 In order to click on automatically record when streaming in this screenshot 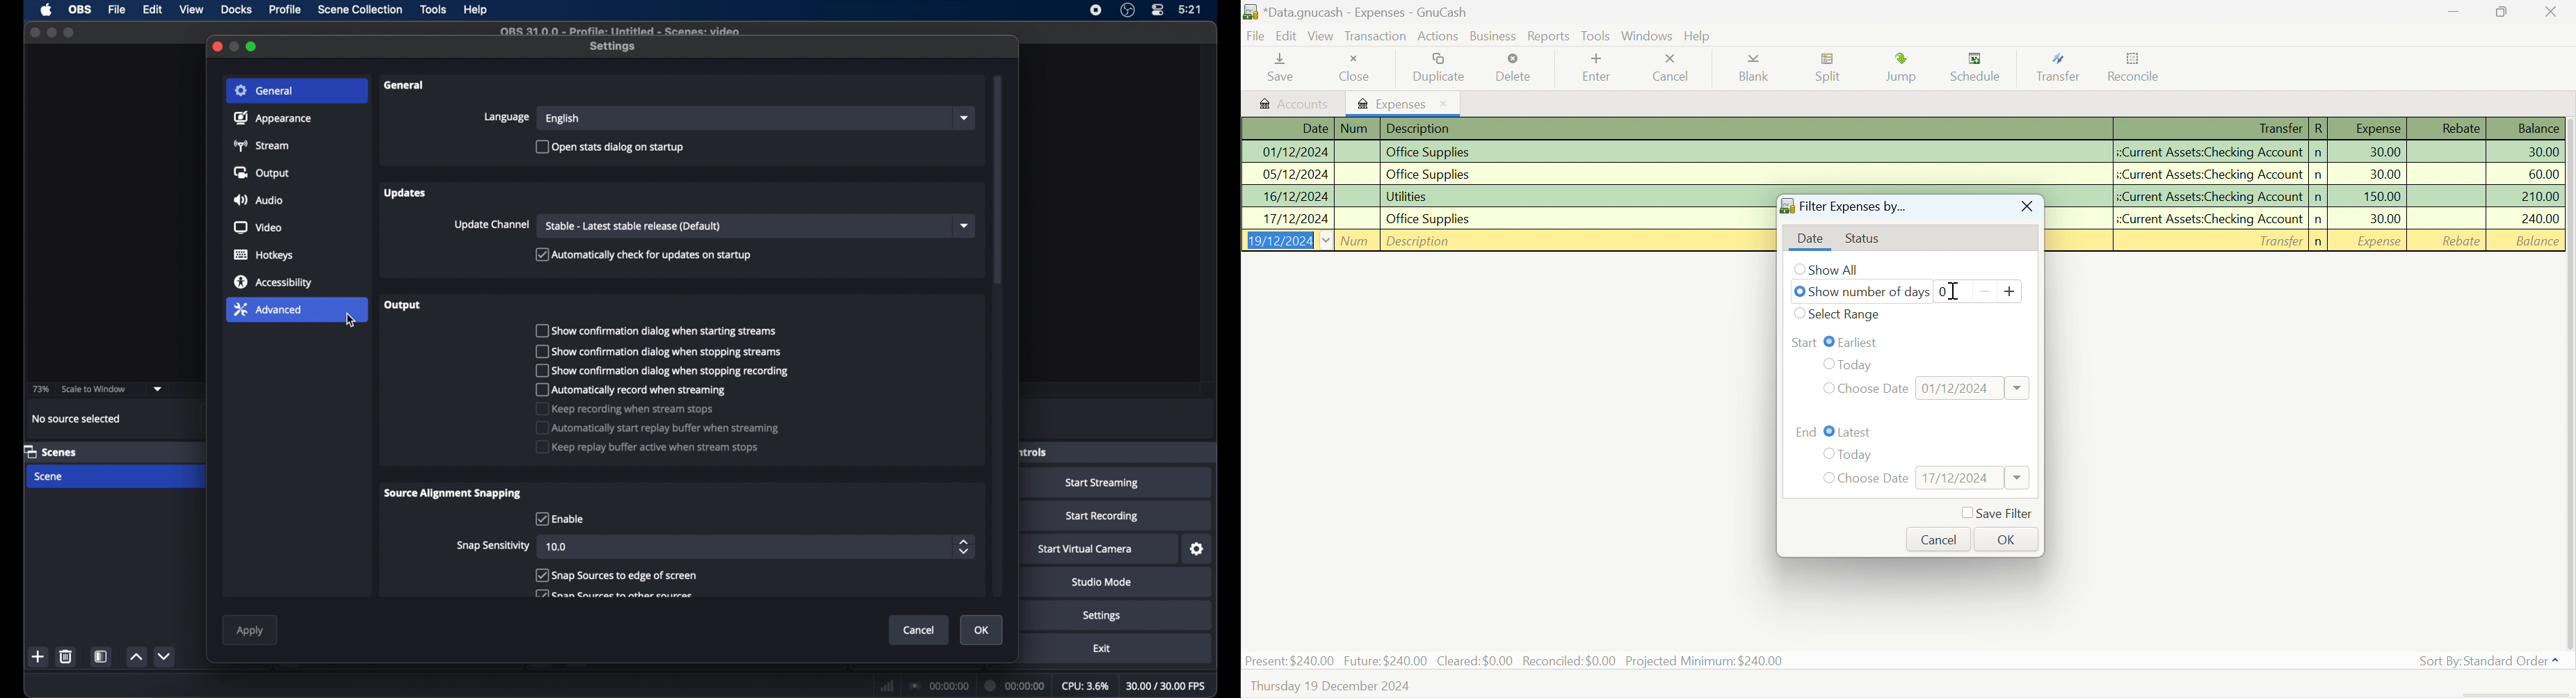, I will do `click(632, 390)`.